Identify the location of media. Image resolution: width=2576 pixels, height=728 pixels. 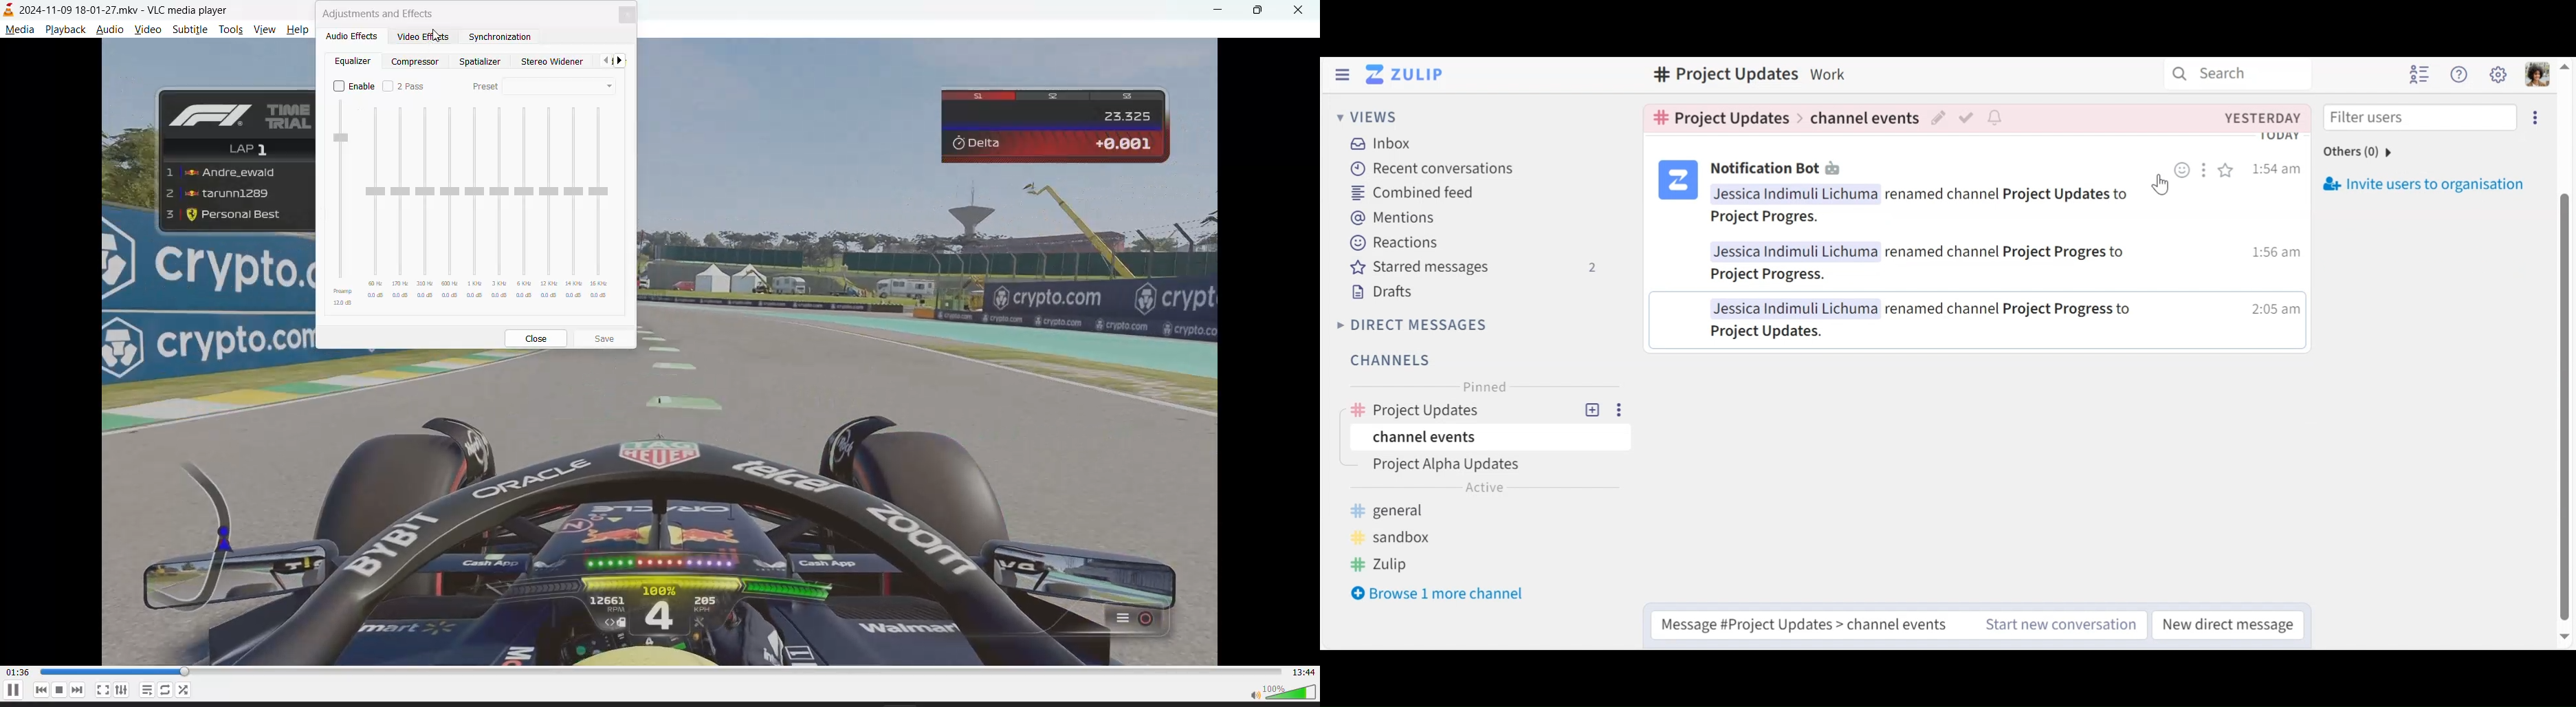
(20, 30).